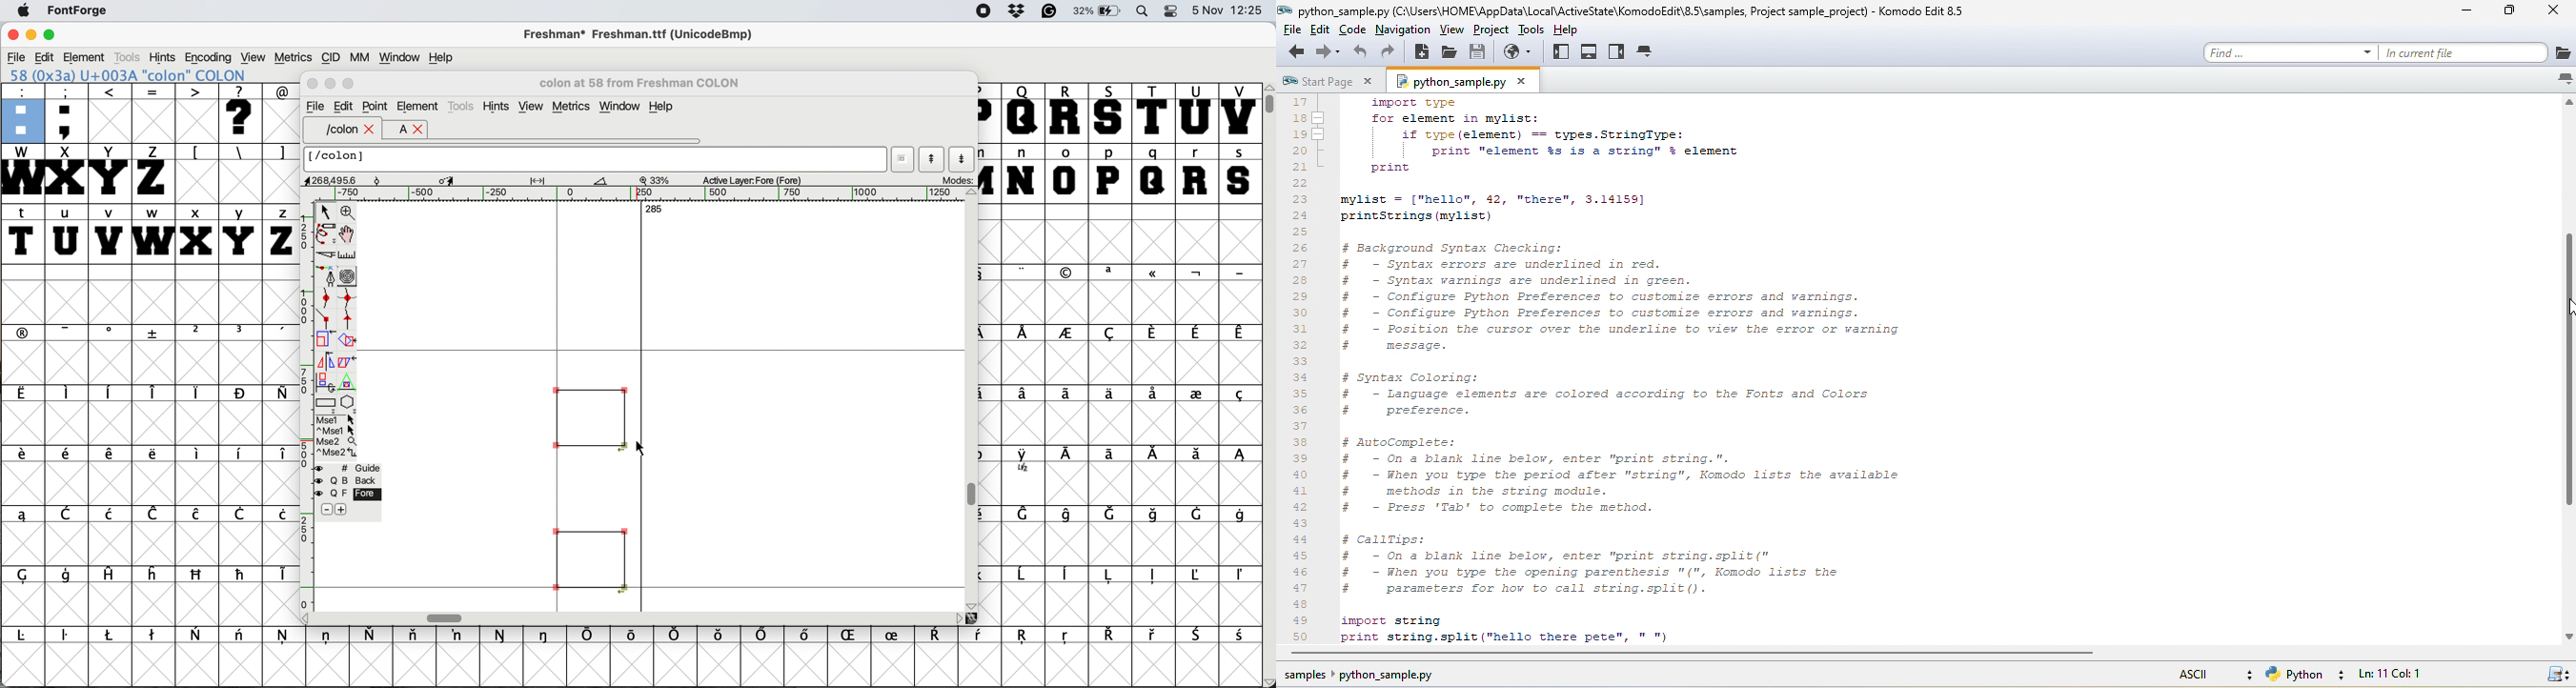 Image resolution: width=2576 pixels, height=700 pixels. What do you see at coordinates (1068, 575) in the screenshot?
I see `symbol` at bounding box center [1068, 575].